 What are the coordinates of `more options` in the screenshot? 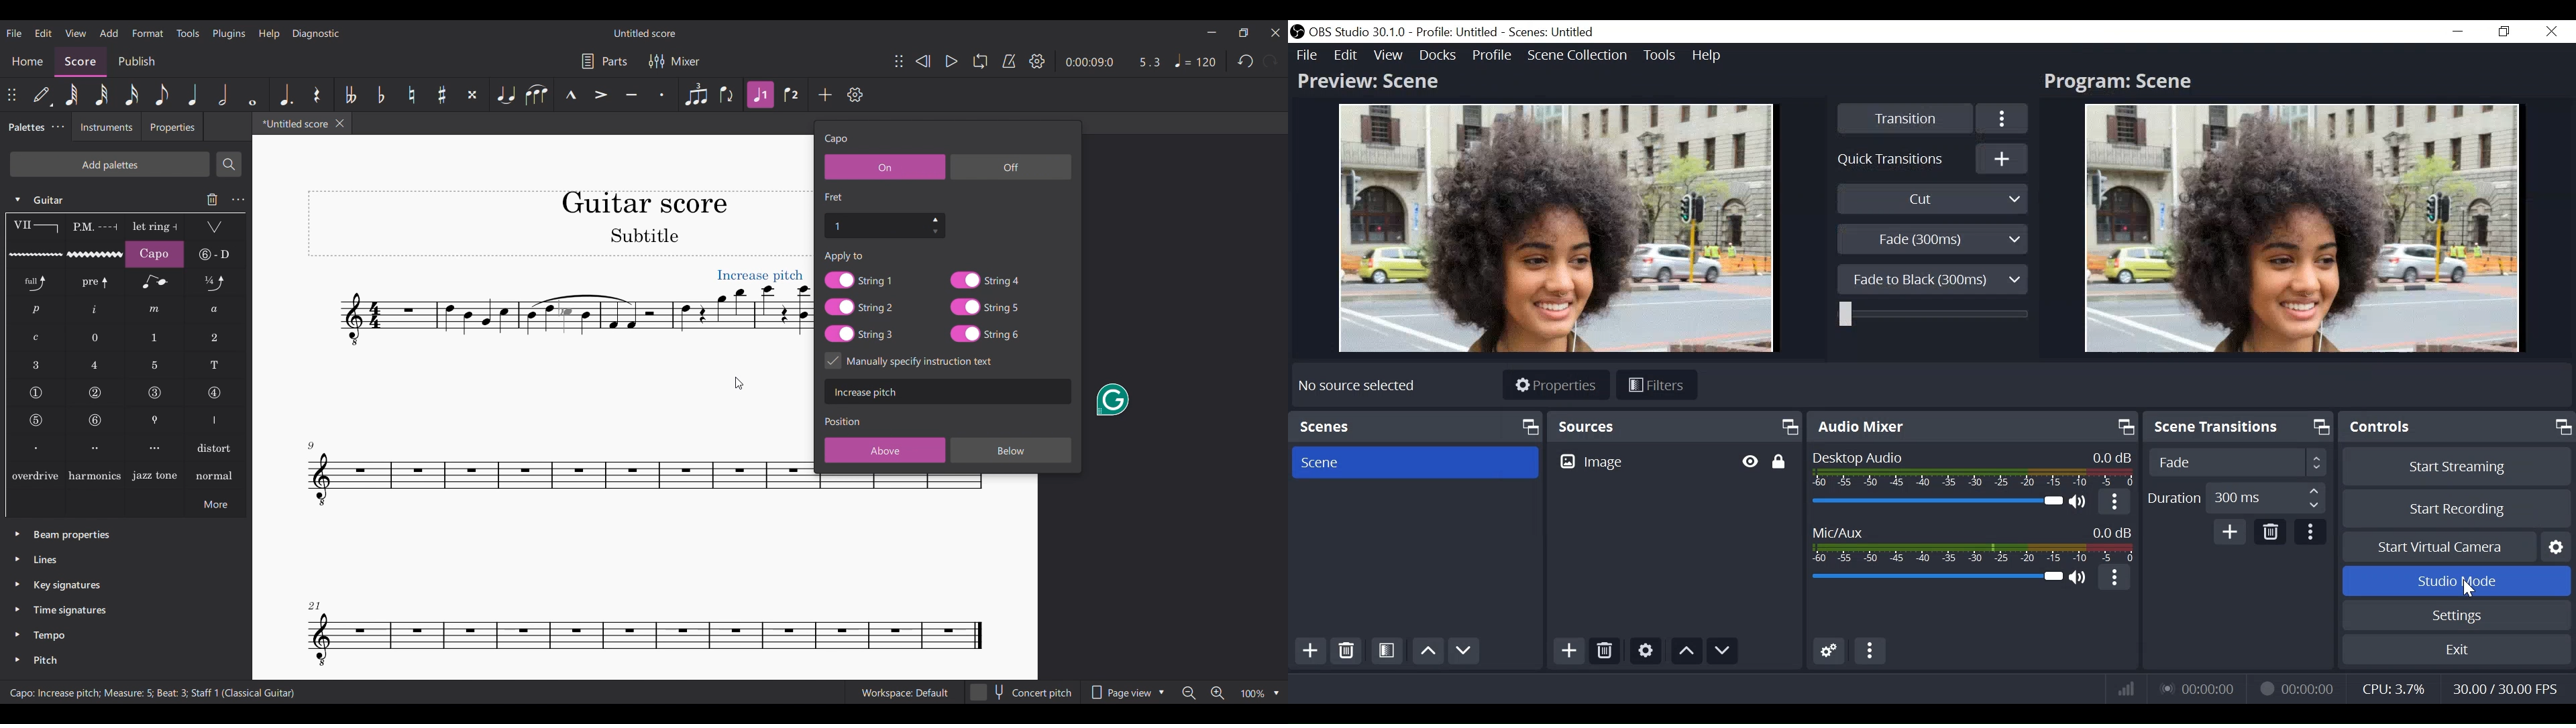 It's located at (1871, 652).